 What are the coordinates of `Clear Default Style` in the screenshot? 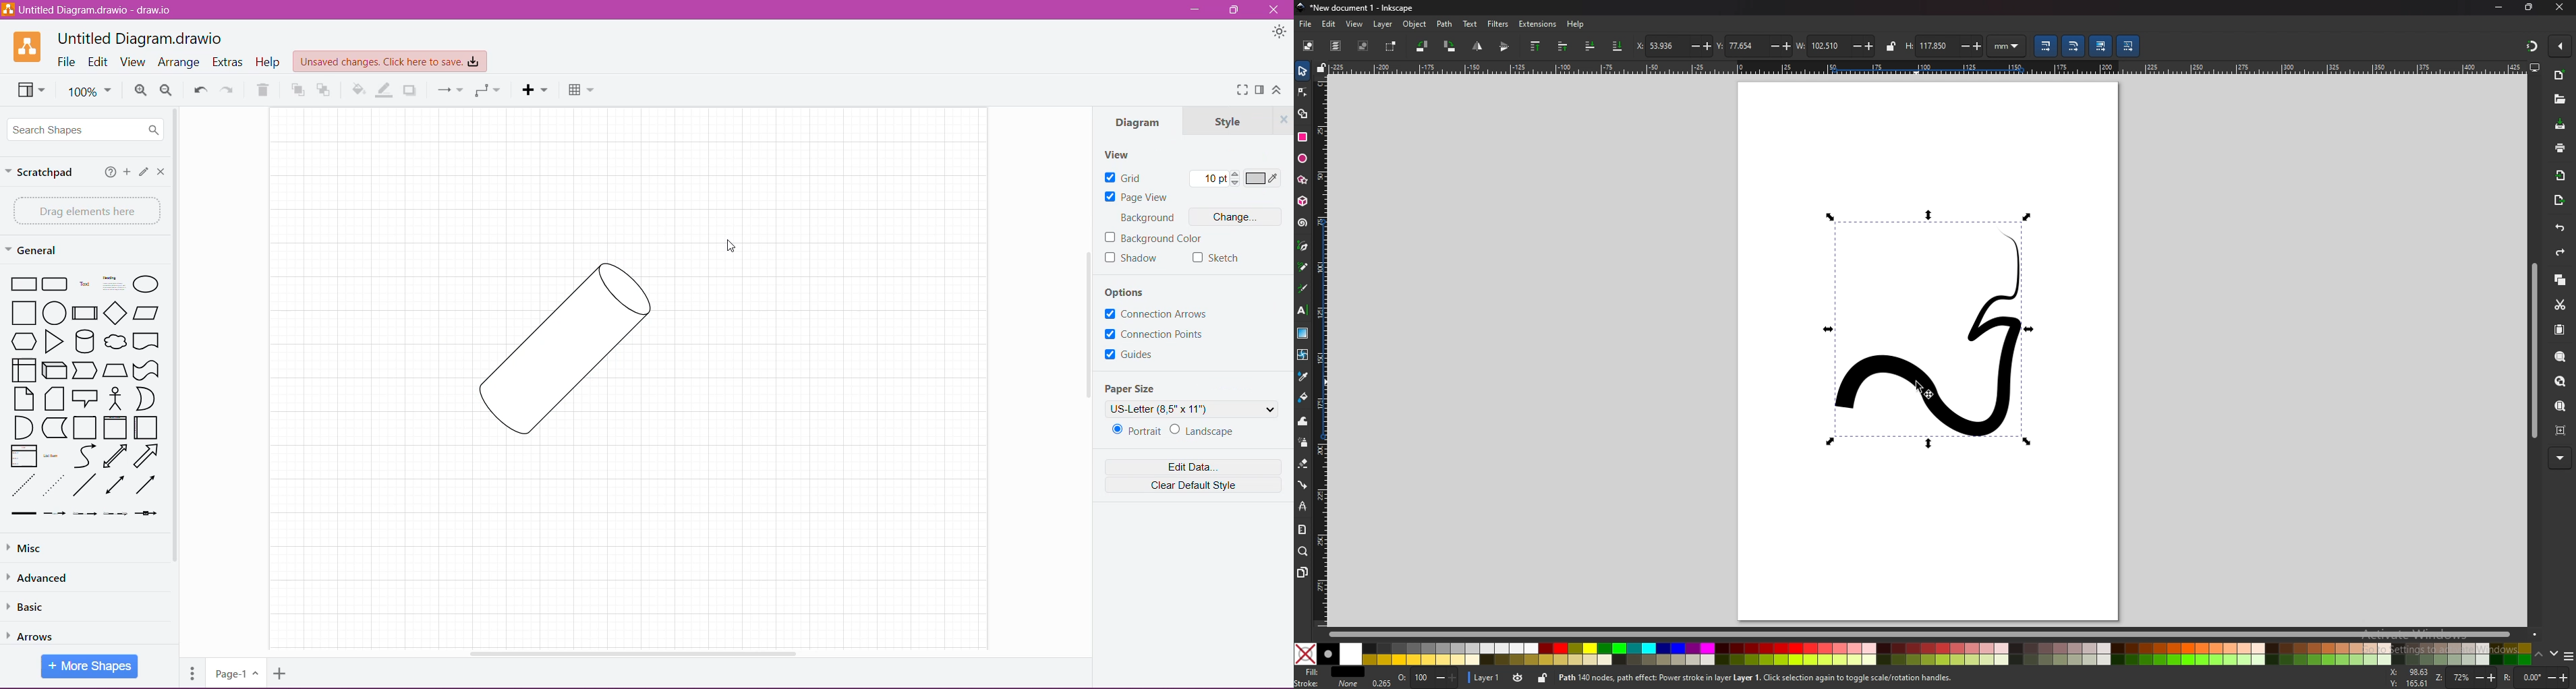 It's located at (1193, 486).